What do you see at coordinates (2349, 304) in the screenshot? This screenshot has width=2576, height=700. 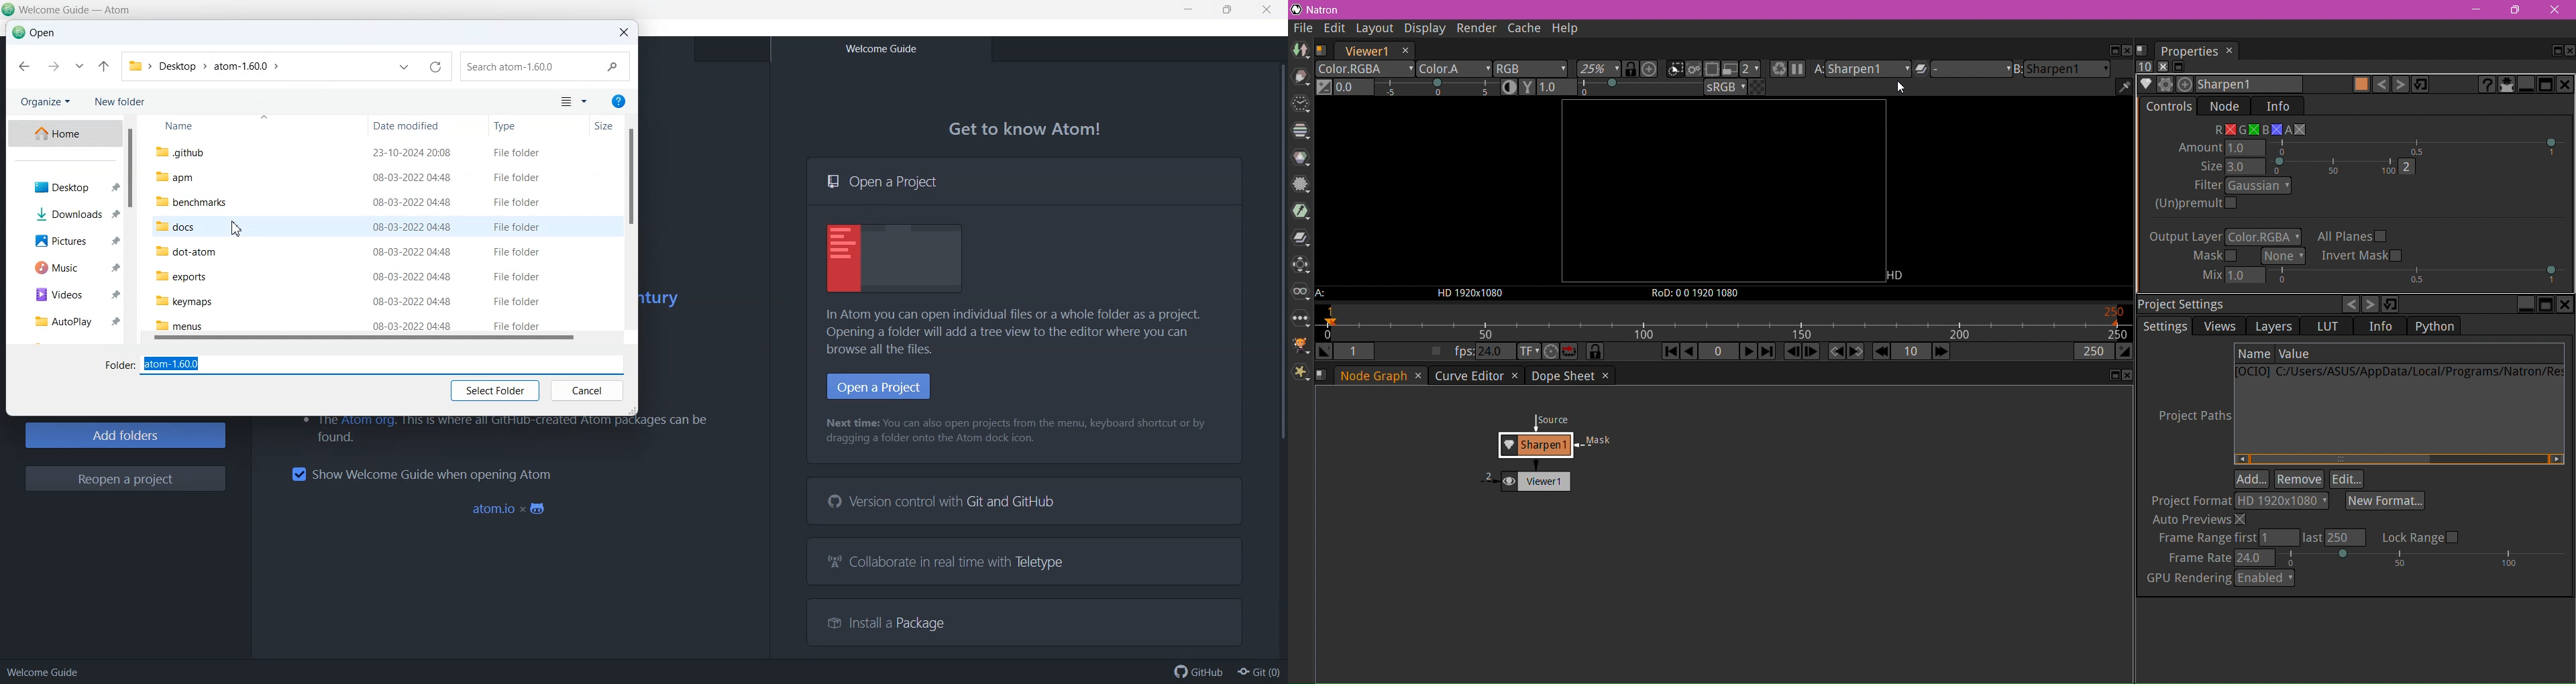 I see `previous` at bounding box center [2349, 304].